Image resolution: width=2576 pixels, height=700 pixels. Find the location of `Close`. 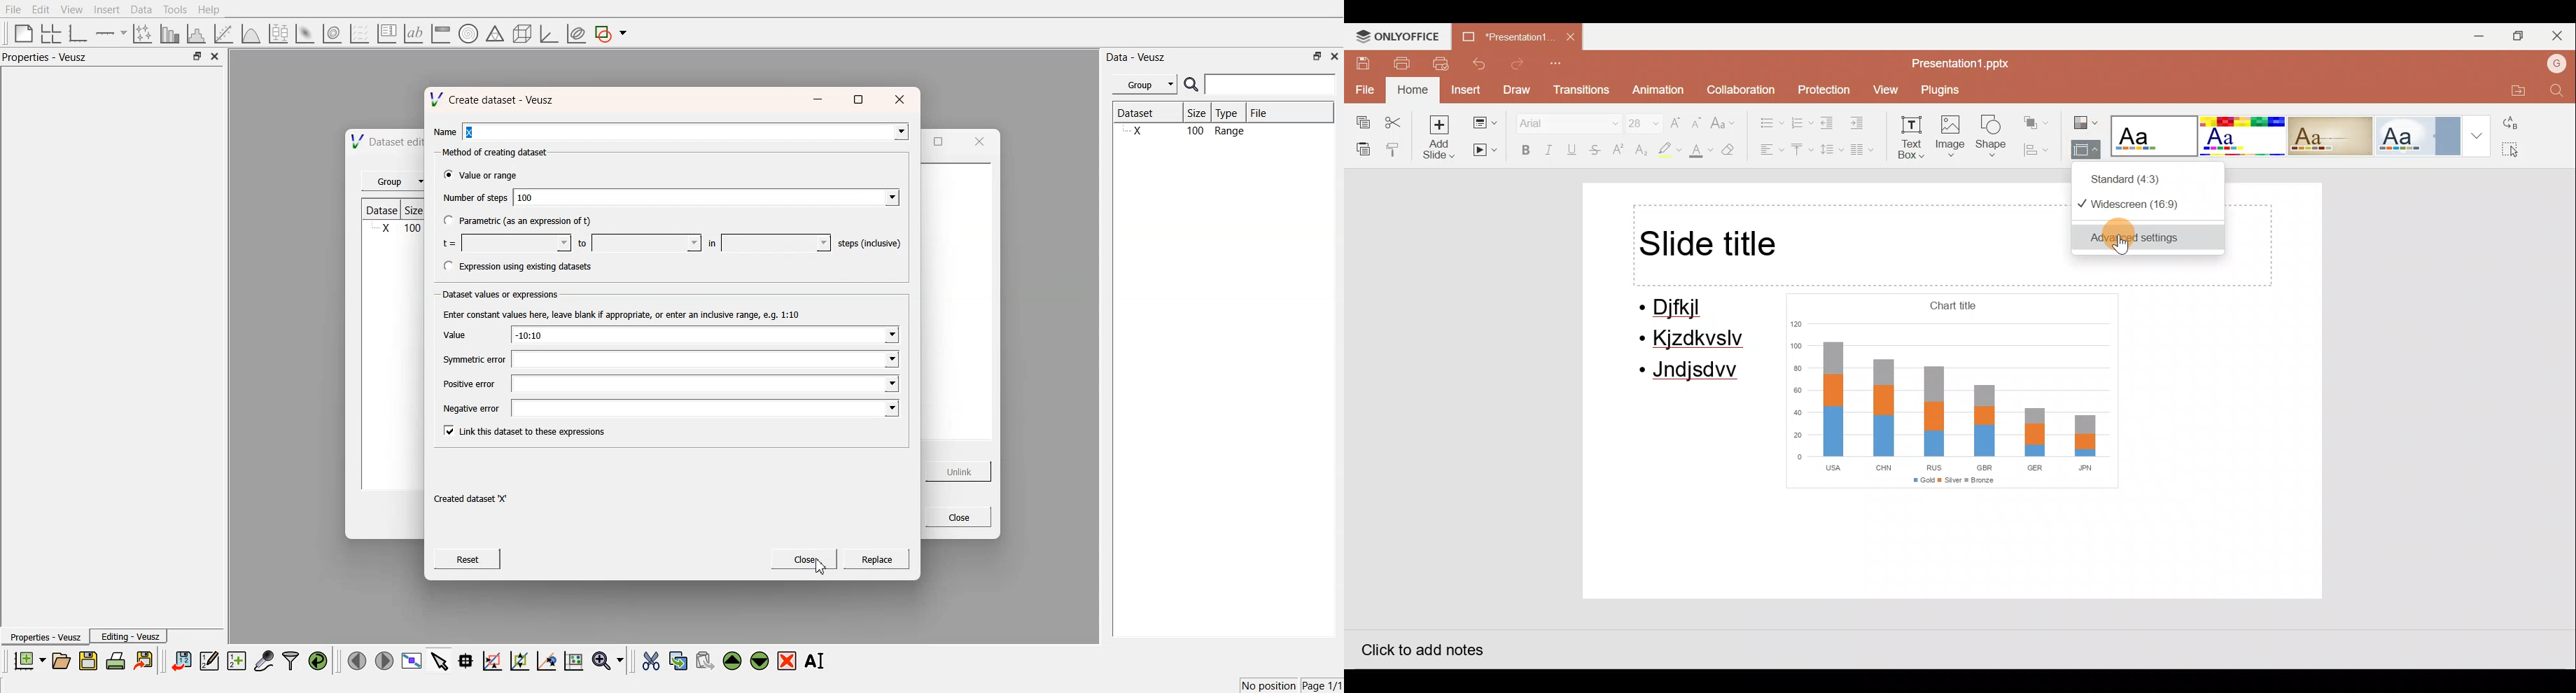

Close is located at coordinates (2560, 35).